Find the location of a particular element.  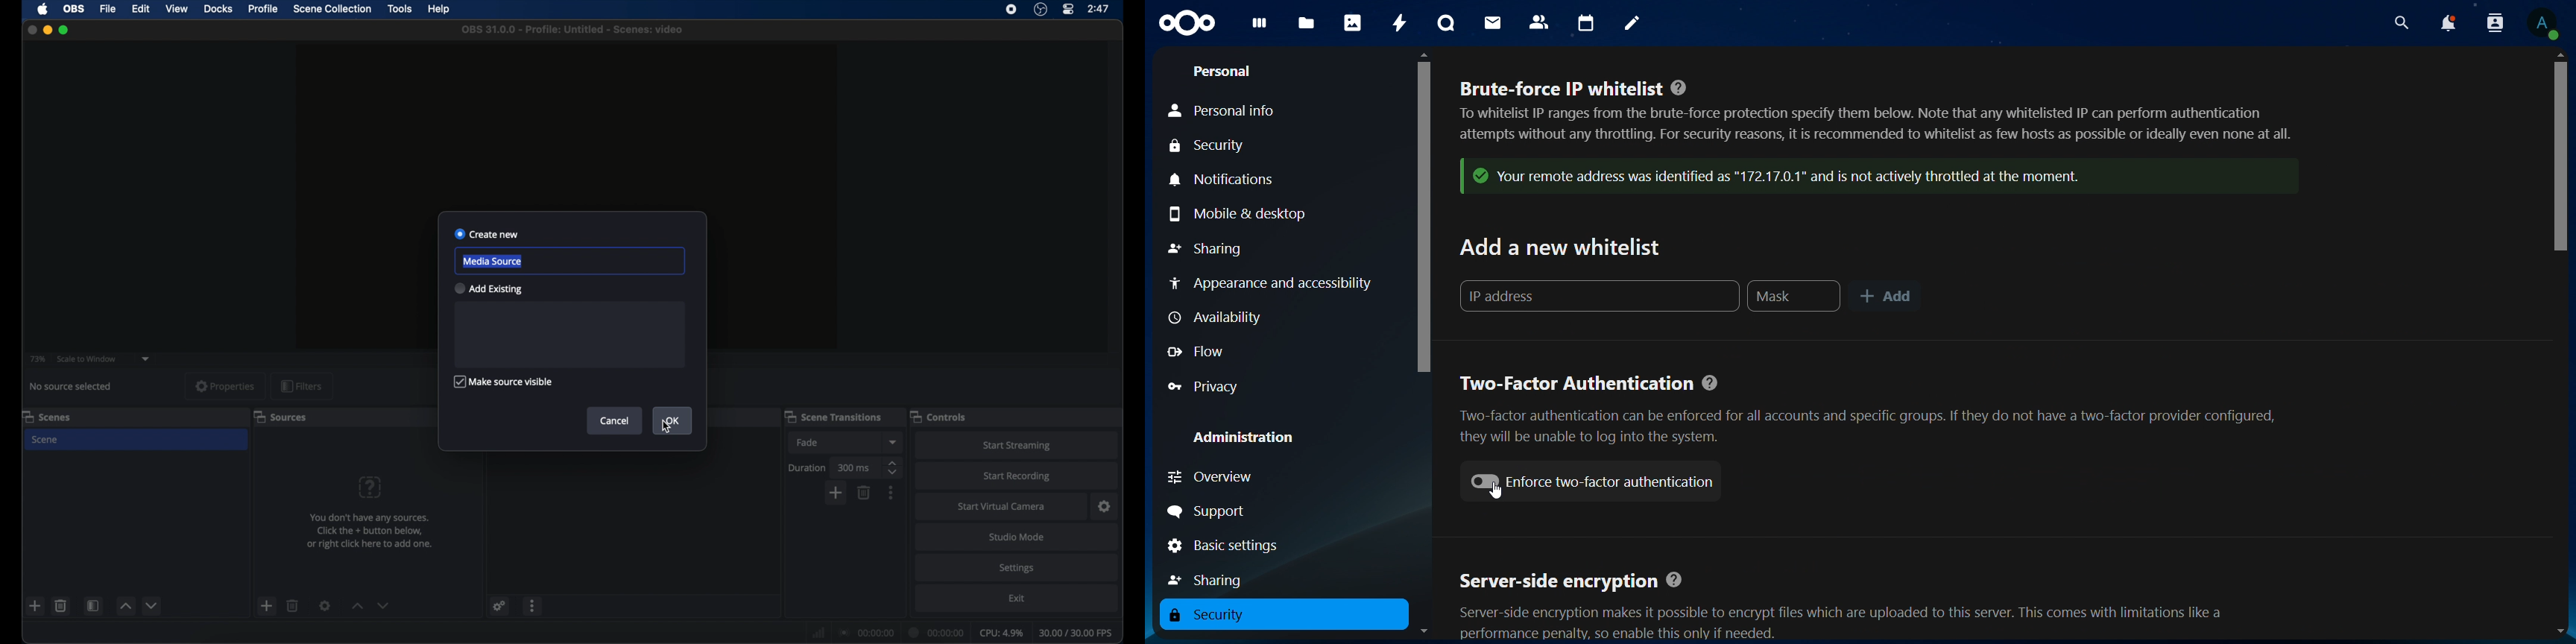

settings is located at coordinates (500, 606).